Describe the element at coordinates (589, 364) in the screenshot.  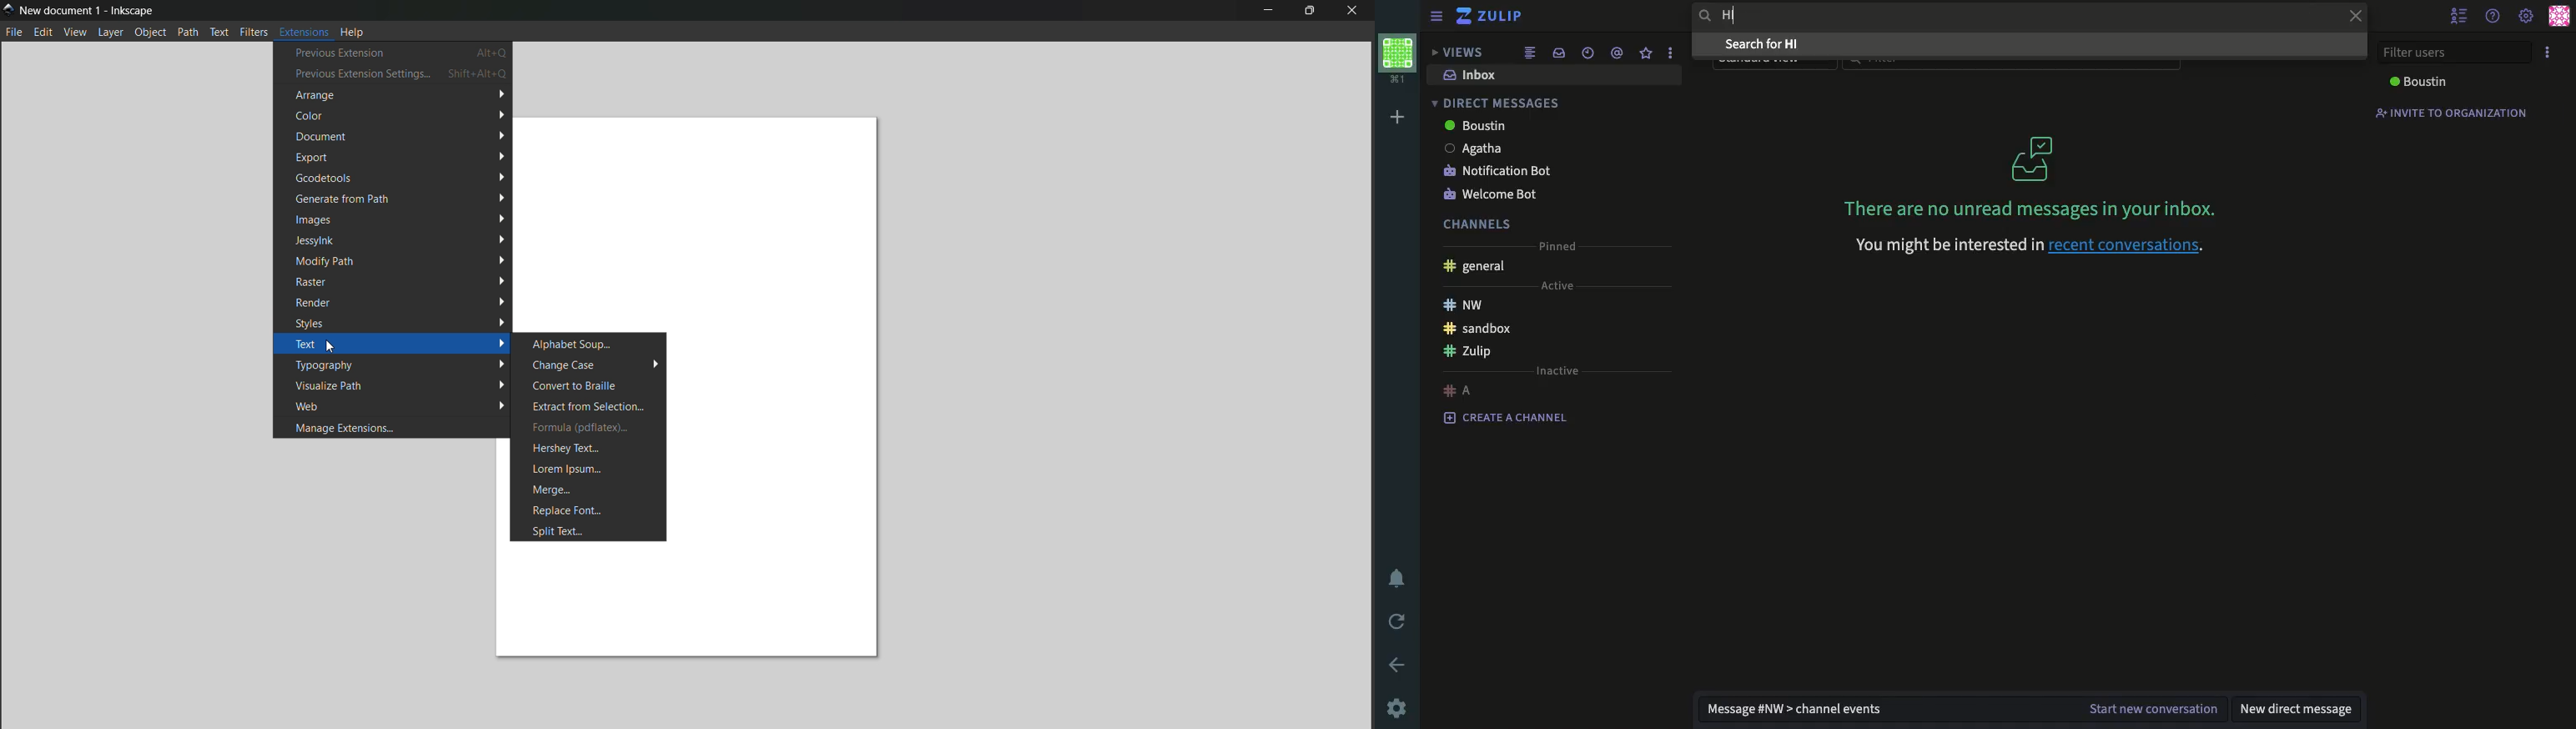
I see `Change Case` at that location.